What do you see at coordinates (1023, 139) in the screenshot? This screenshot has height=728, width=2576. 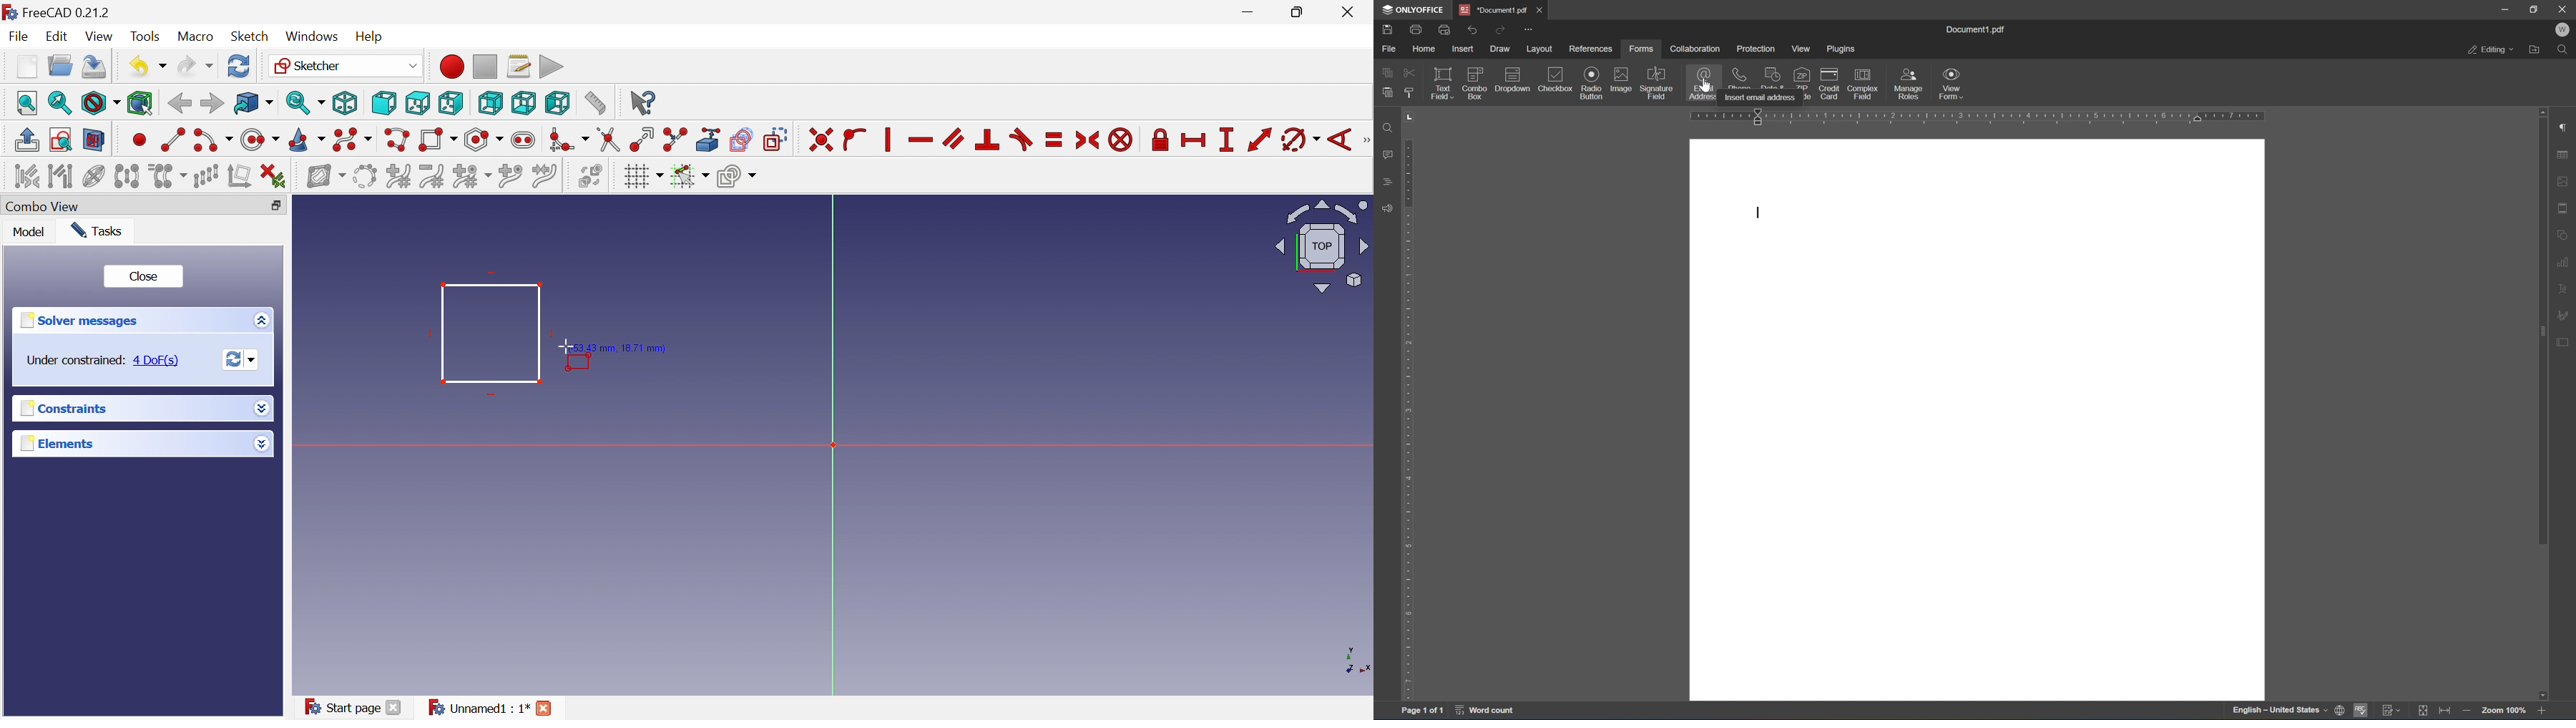 I see `Constrain tangent` at bounding box center [1023, 139].